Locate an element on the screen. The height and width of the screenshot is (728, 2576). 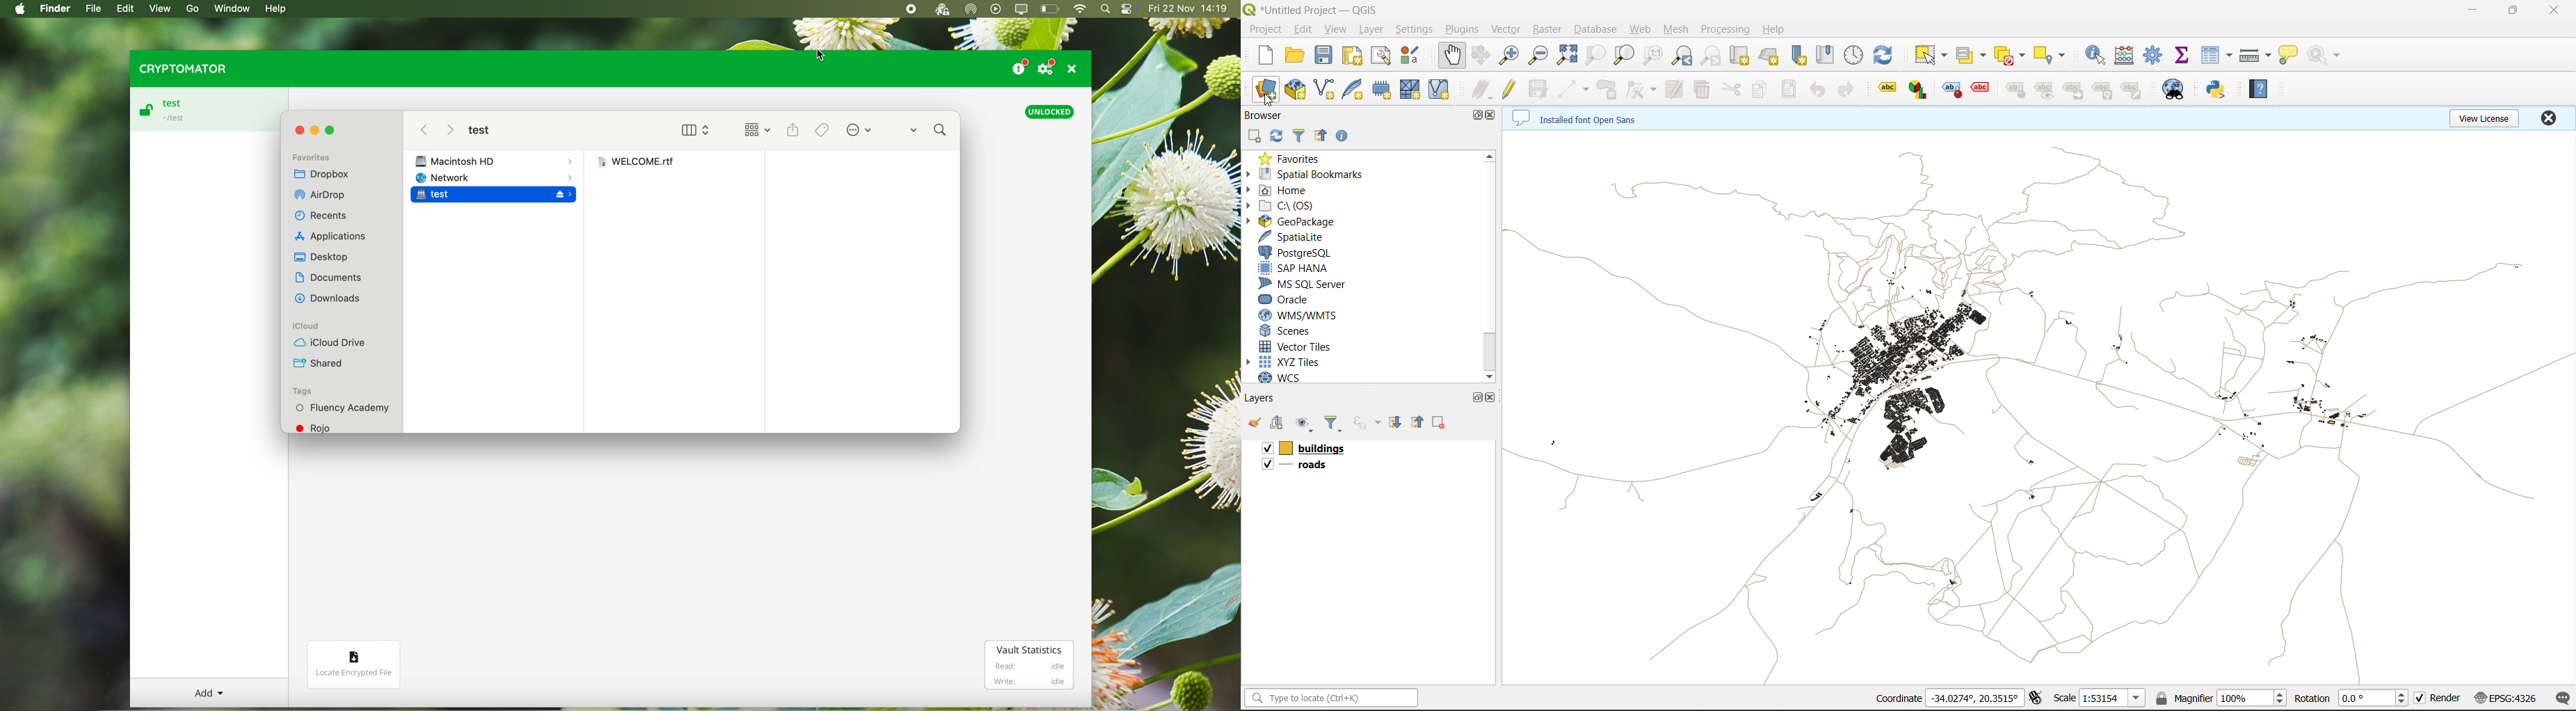
maximize is located at coordinates (2514, 10).